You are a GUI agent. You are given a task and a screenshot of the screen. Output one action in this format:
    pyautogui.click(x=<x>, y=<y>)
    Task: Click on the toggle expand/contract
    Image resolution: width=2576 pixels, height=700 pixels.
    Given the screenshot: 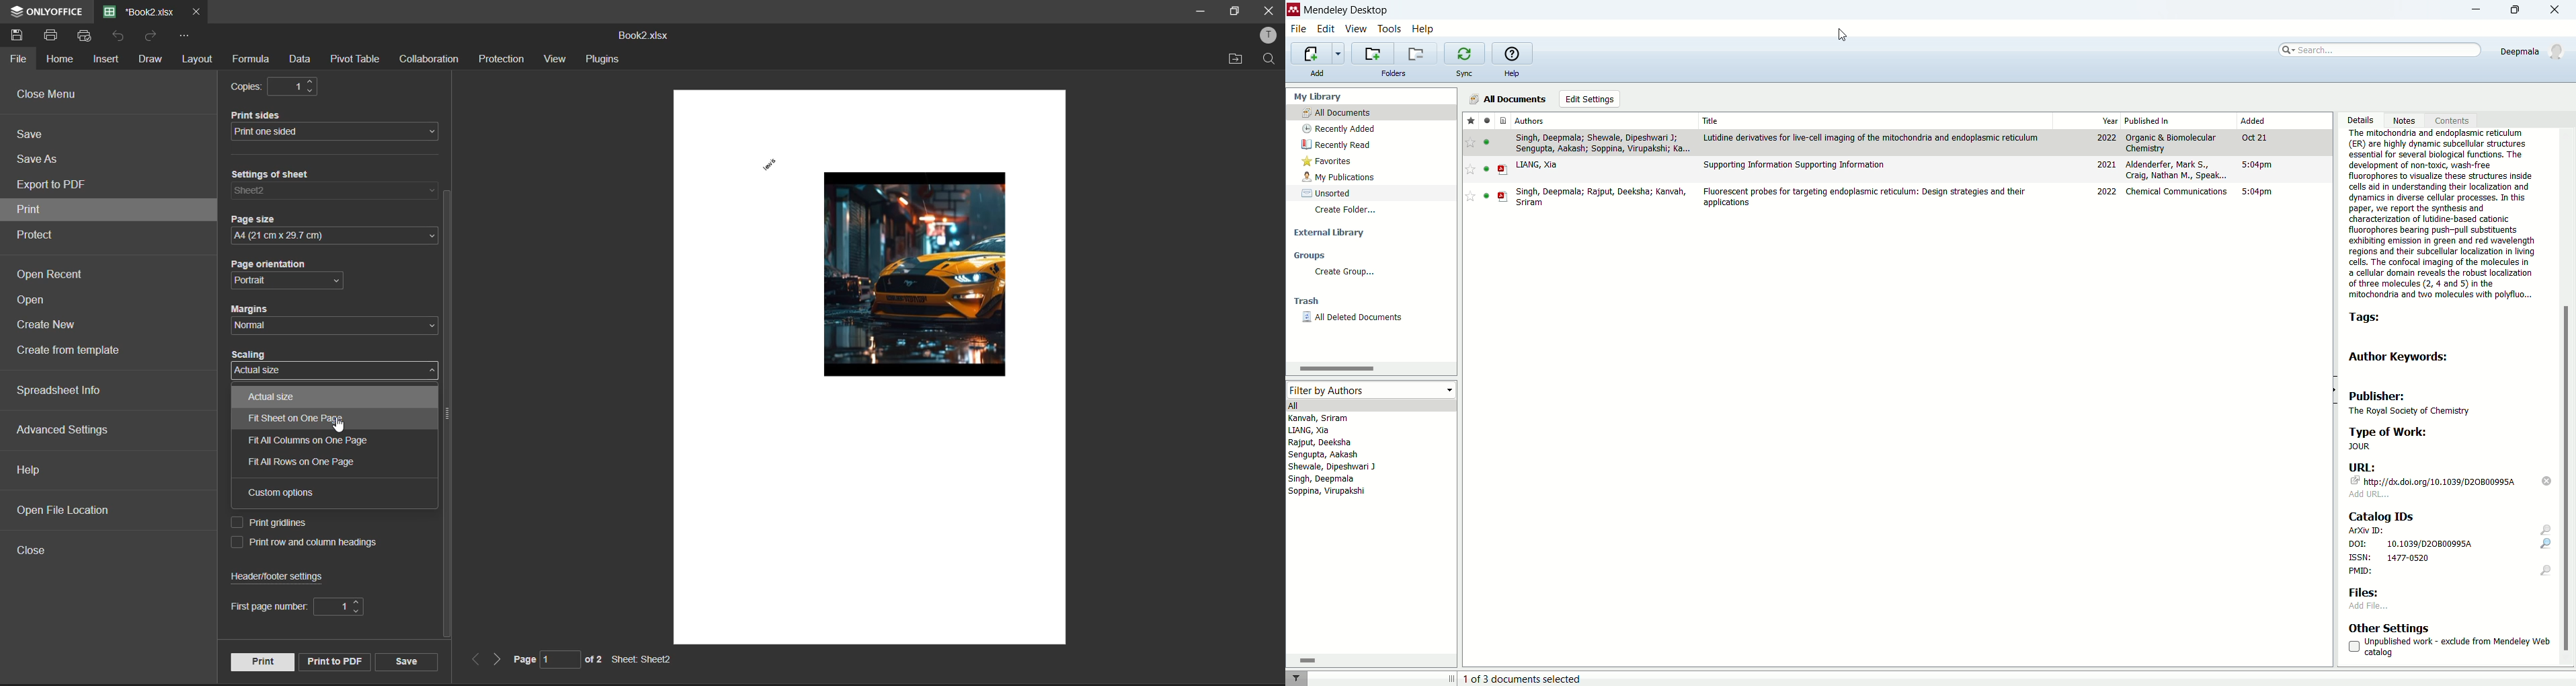 What is the action you would take?
    pyautogui.click(x=1452, y=678)
    